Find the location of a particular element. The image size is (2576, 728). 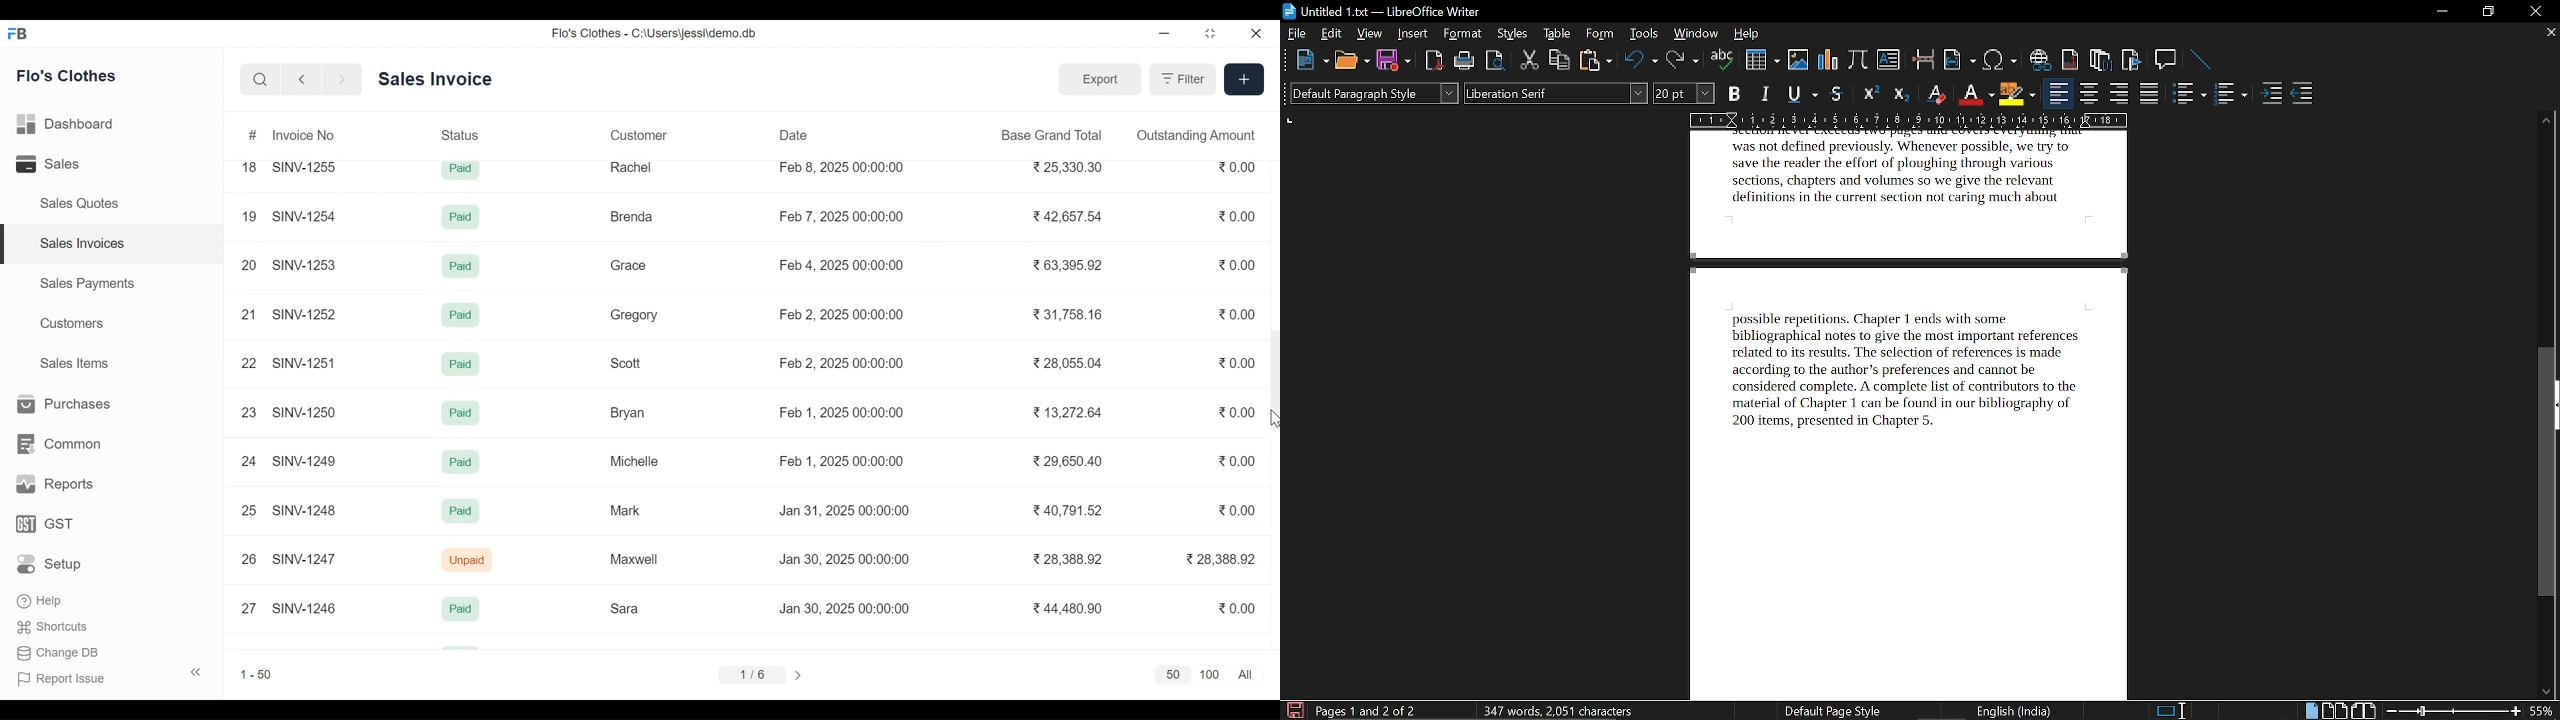

Sales Payments is located at coordinates (88, 283).